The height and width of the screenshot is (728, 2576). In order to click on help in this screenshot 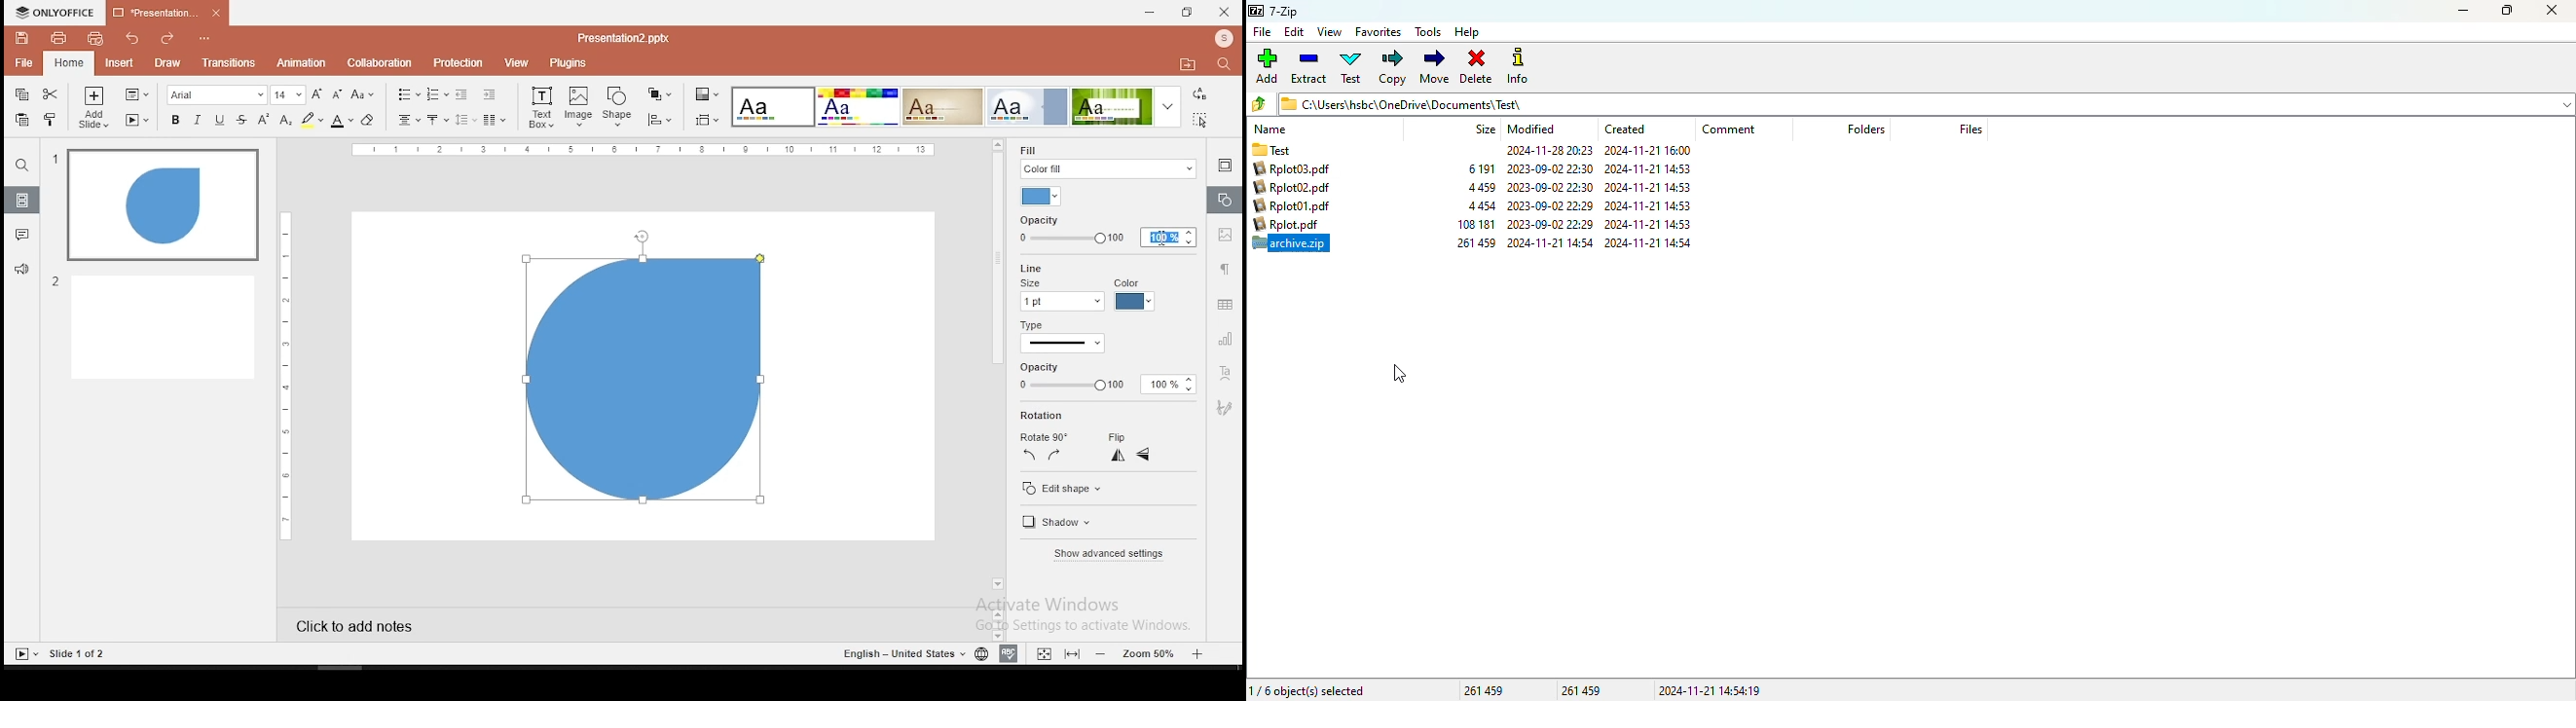, I will do `click(1468, 32)`.